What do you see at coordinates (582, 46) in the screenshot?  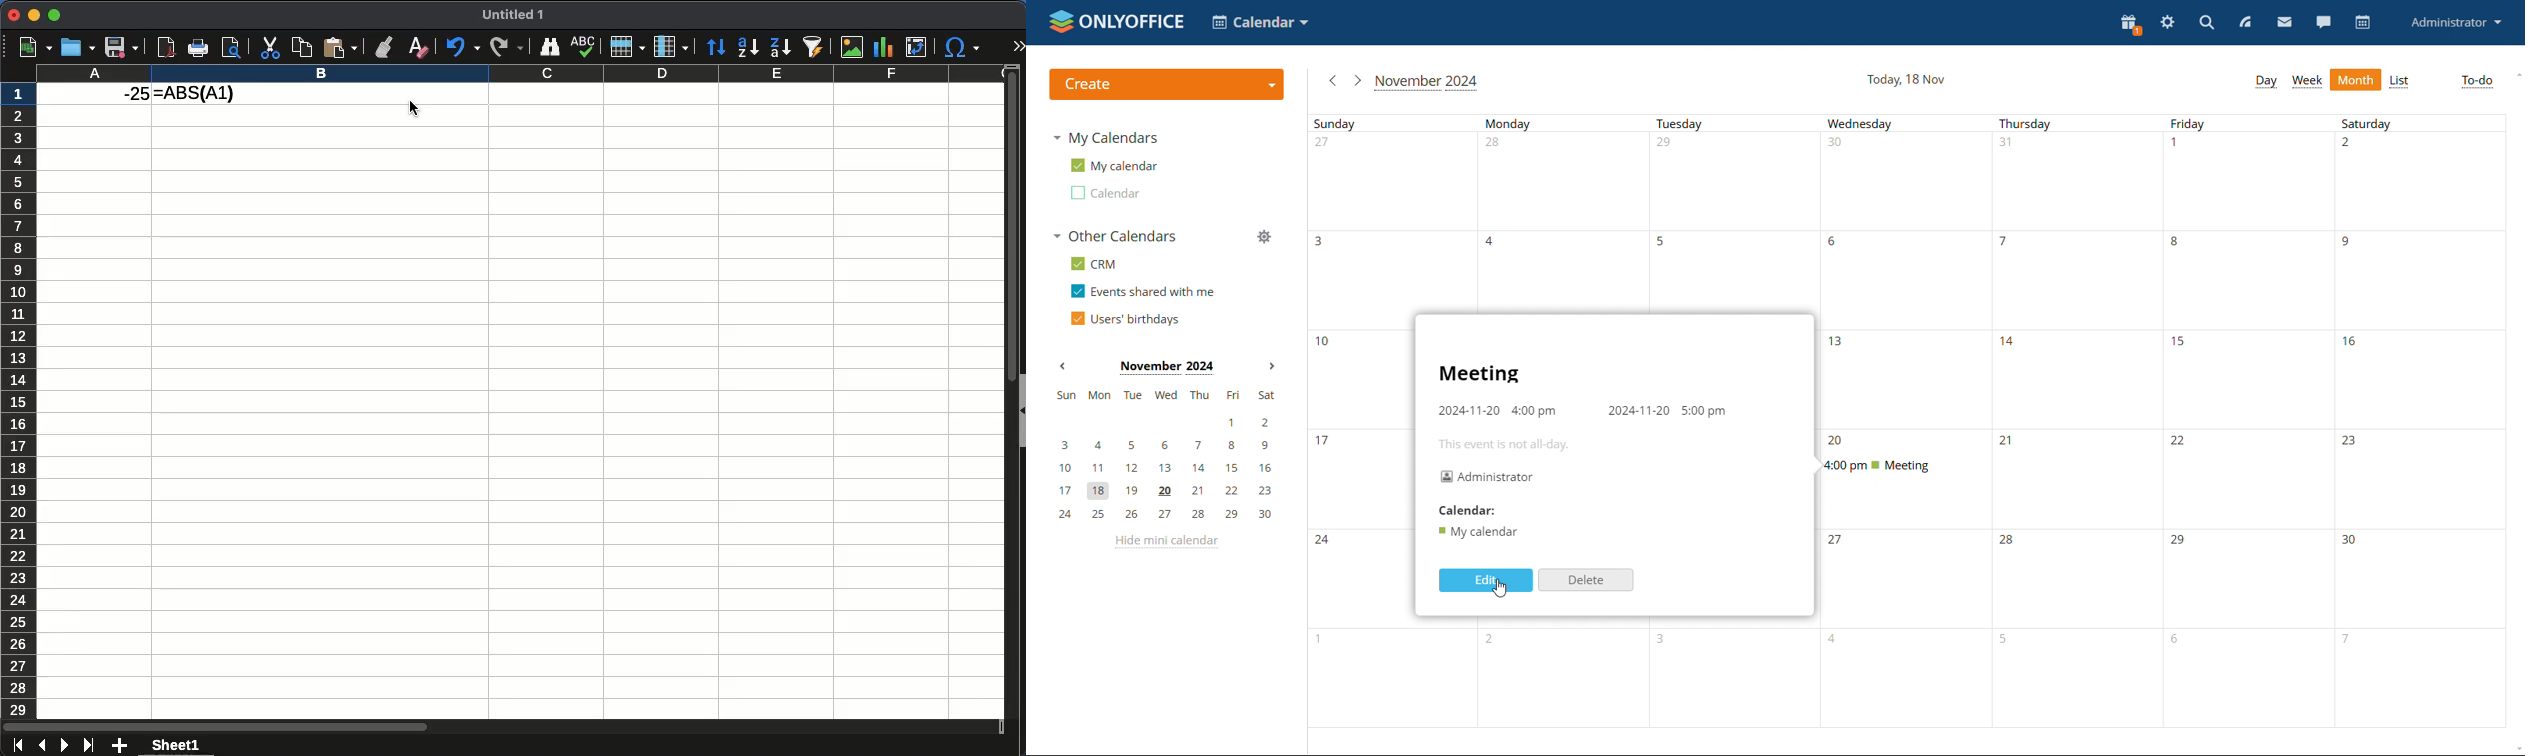 I see `abc` at bounding box center [582, 46].